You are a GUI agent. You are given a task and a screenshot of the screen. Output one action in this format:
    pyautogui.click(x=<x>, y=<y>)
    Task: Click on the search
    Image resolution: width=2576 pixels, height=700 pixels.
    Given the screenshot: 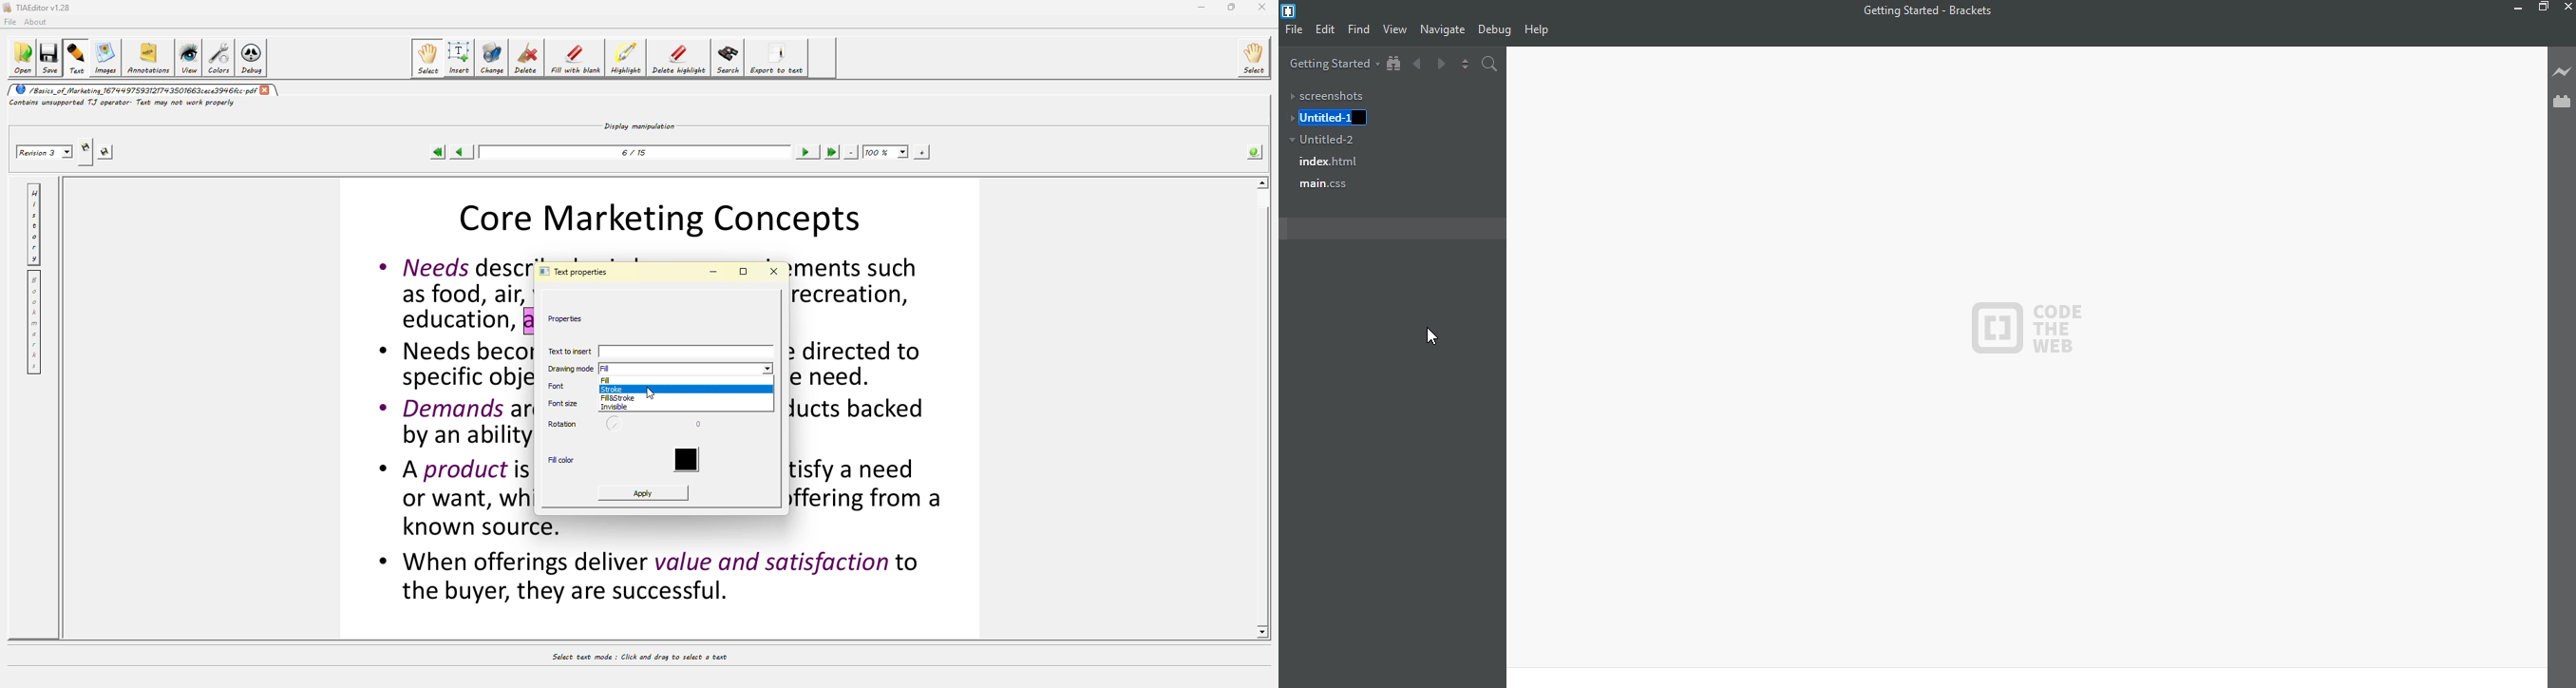 What is the action you would take?
    pyautogui.click(x=728, y=59)
    